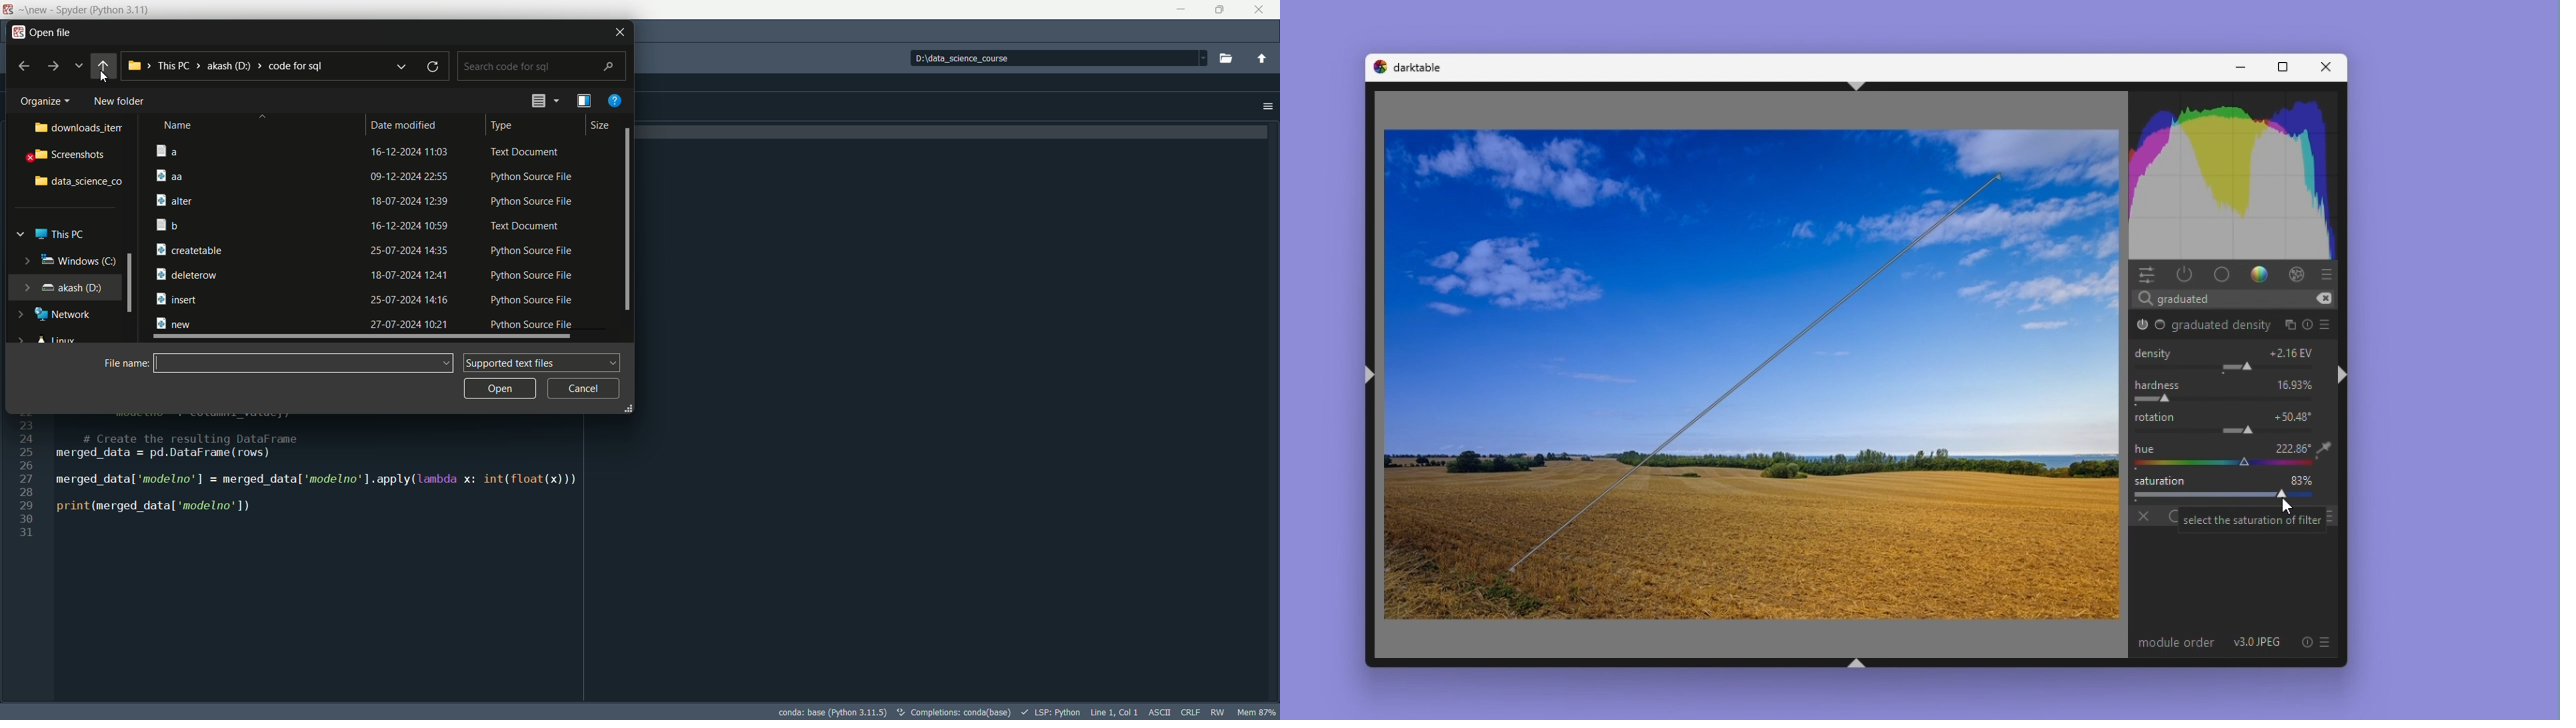 The height and width of the screenshot is (728, 2576). Describe the element at coordinates (585, 100) in the screenshot. I see `preview pane` at that location.